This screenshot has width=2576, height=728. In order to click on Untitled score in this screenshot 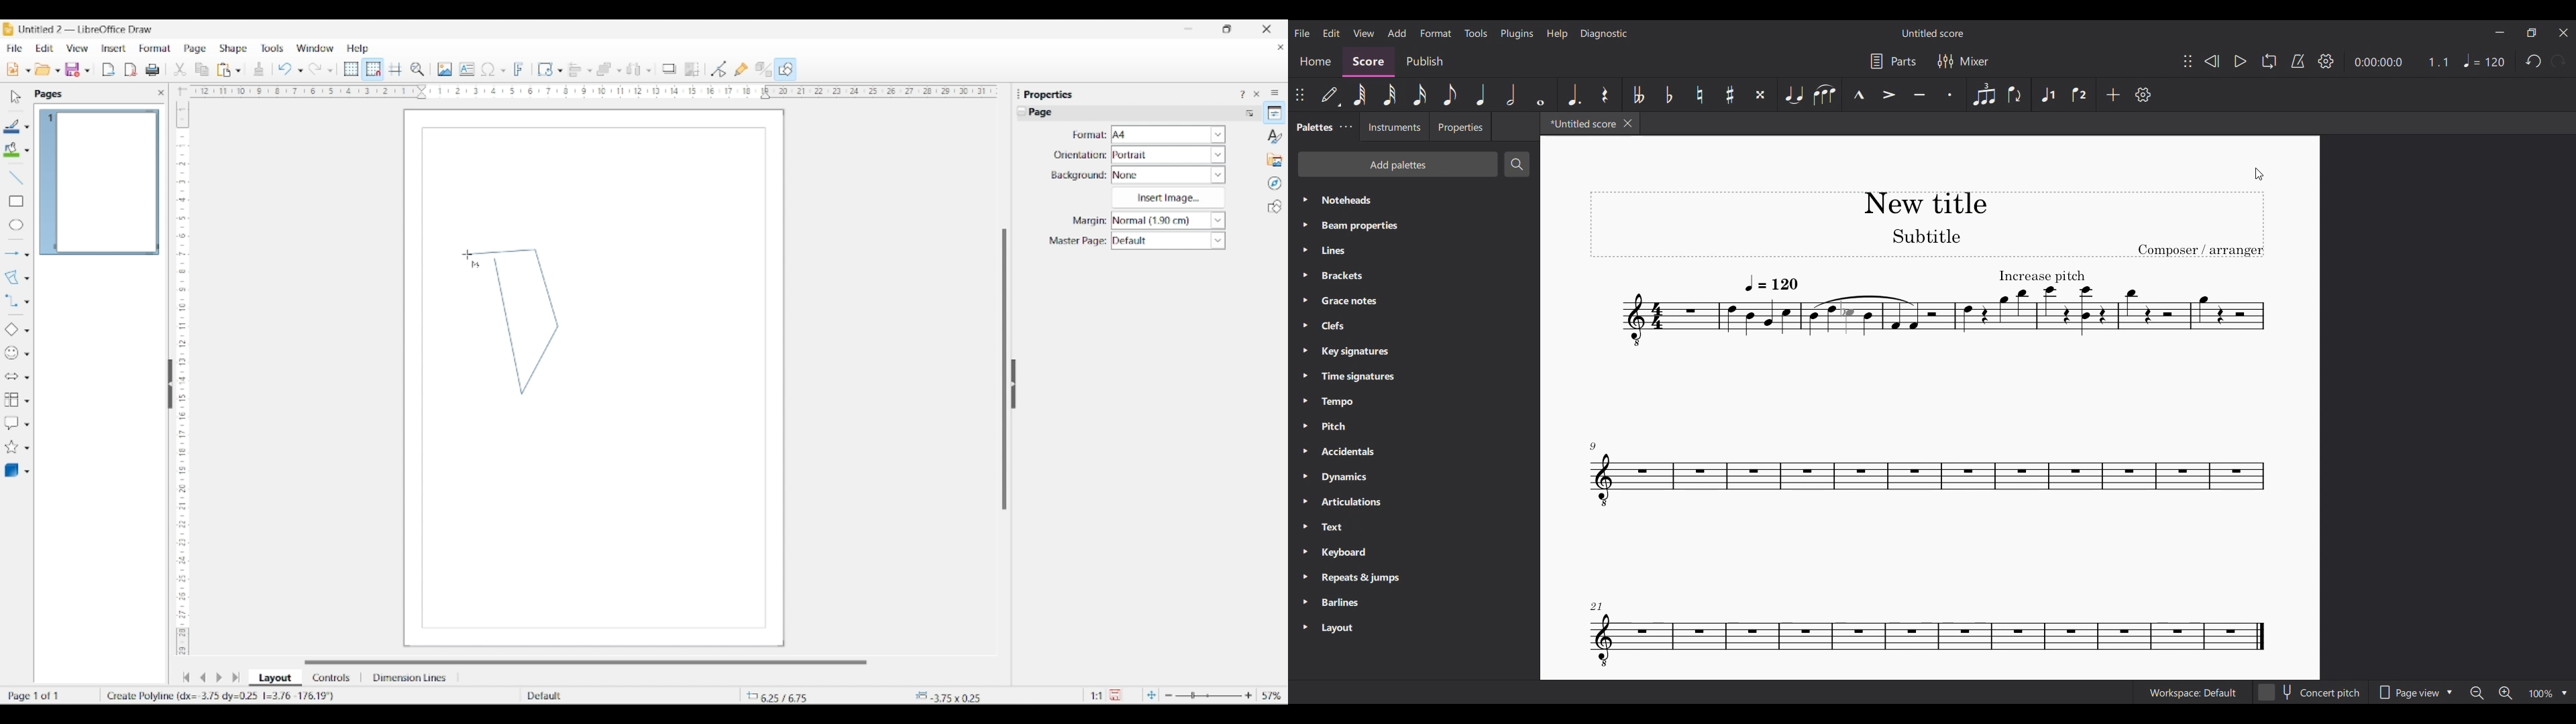, I will do `click(1933, 33)`.